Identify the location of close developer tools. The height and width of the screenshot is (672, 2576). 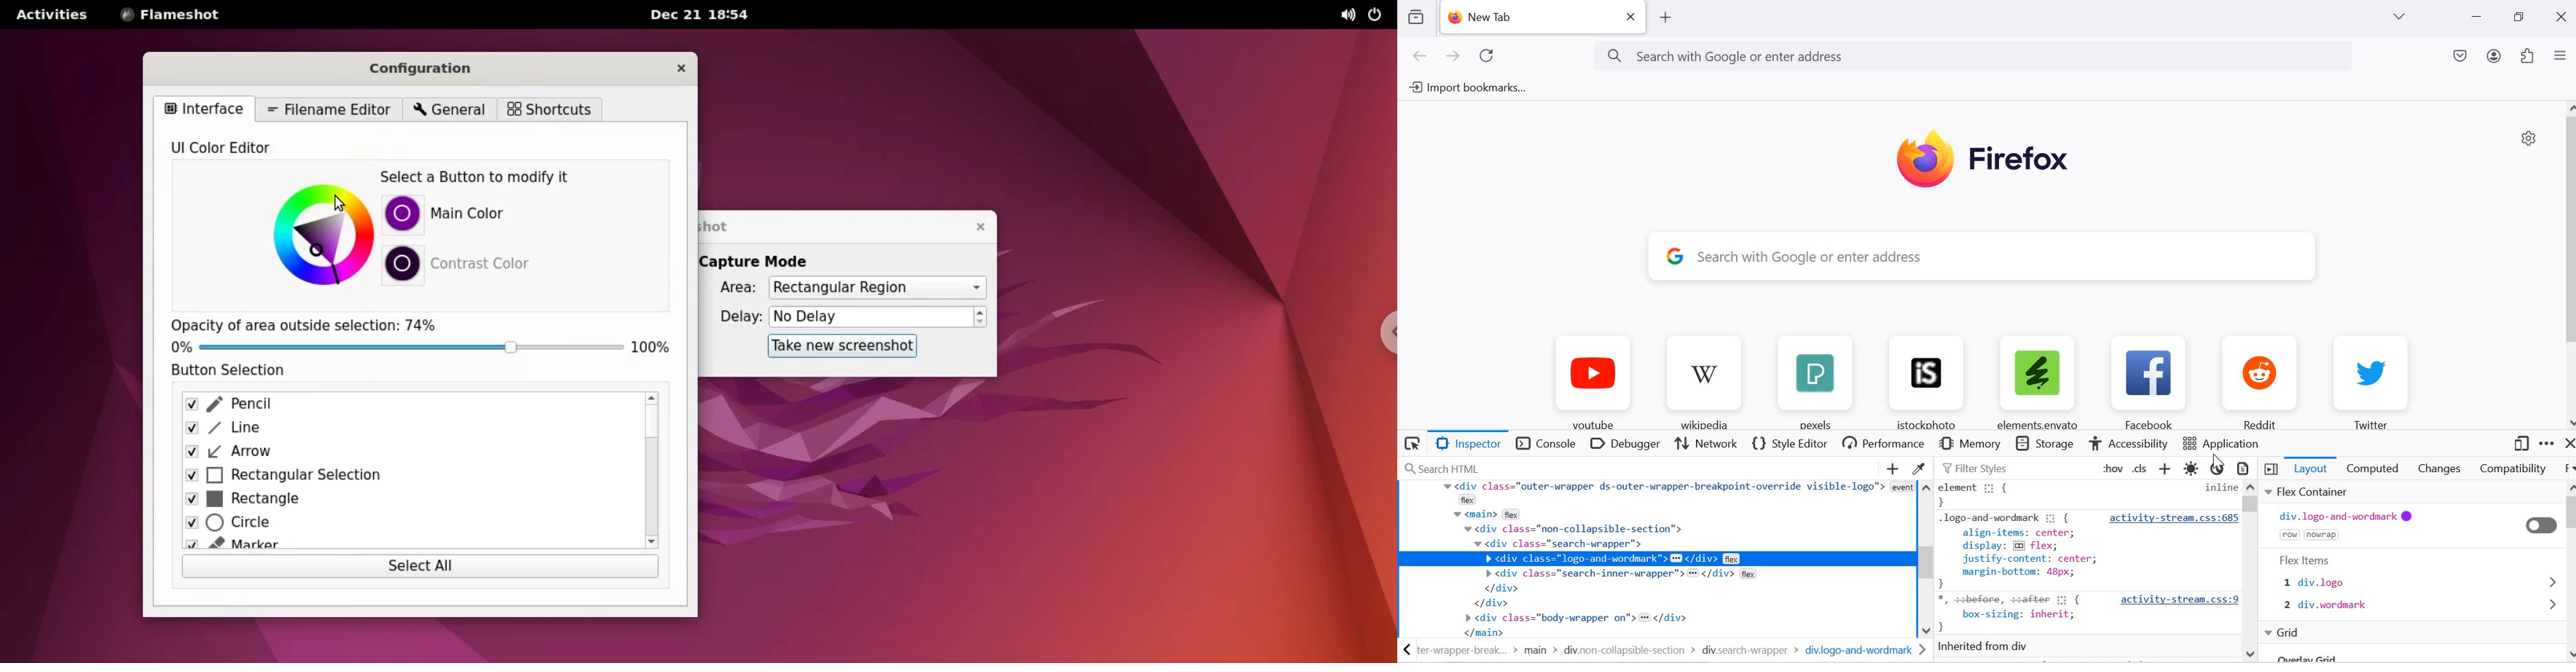
(2569, 444).